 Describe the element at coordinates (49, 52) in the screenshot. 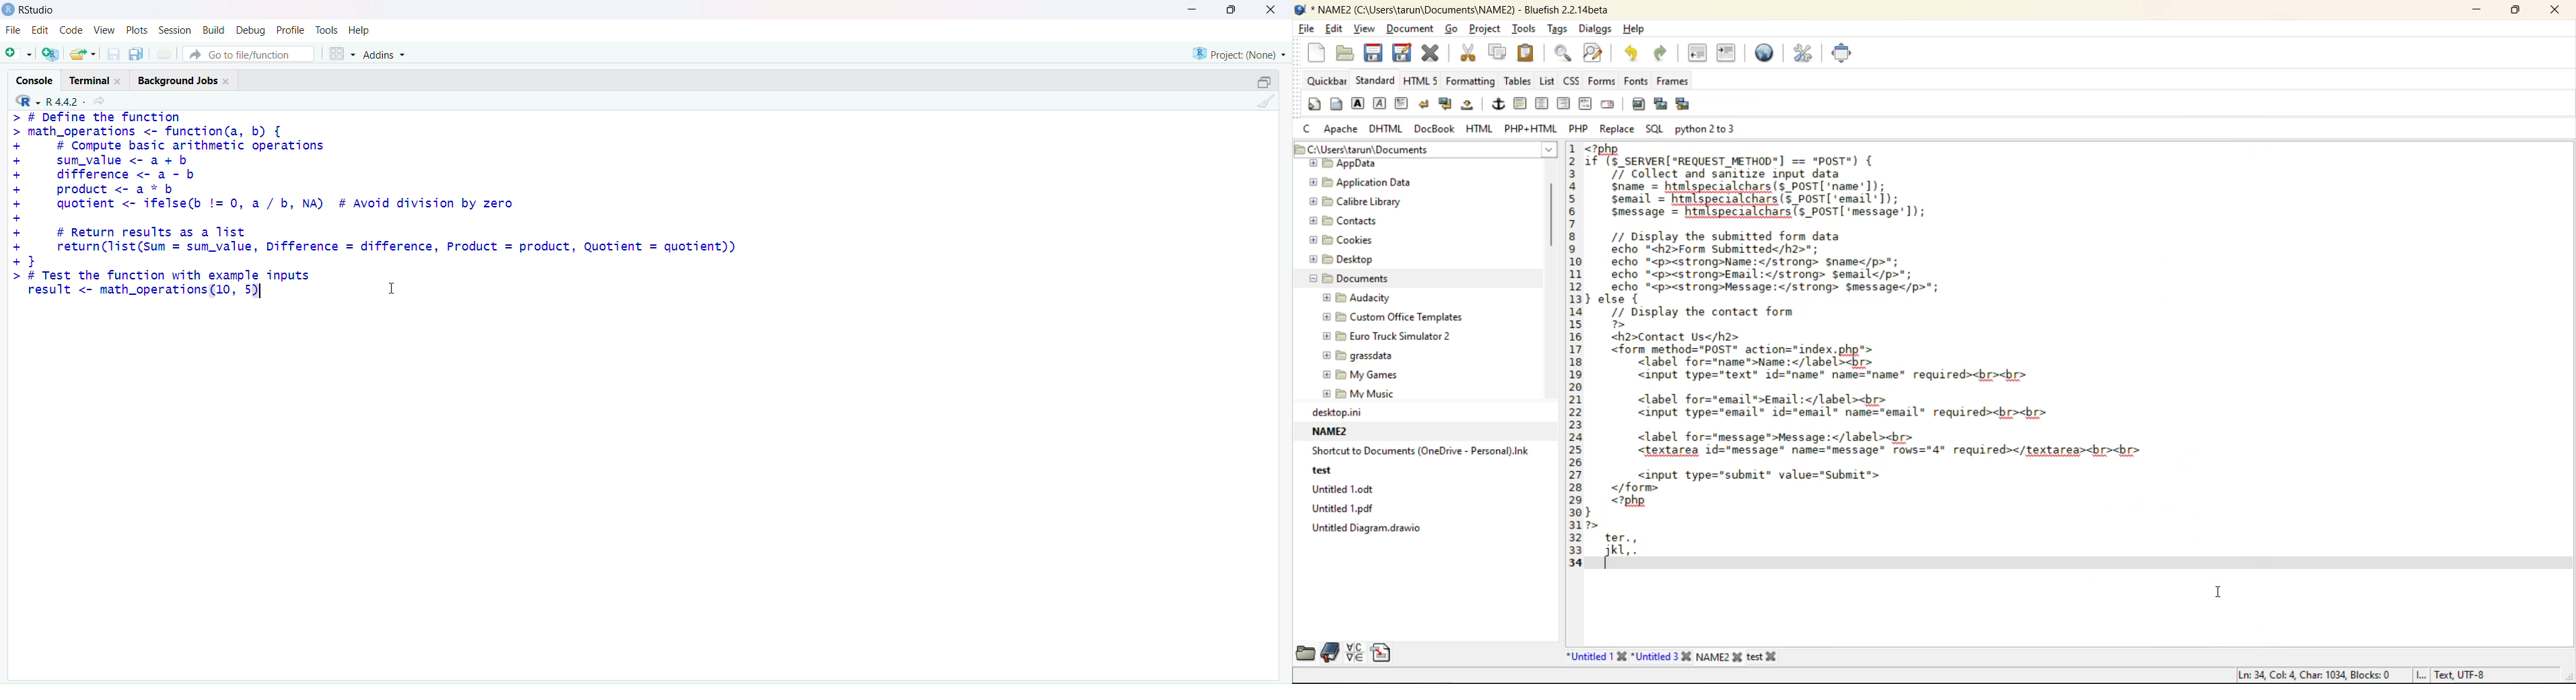

I see `Create a project` at that location.